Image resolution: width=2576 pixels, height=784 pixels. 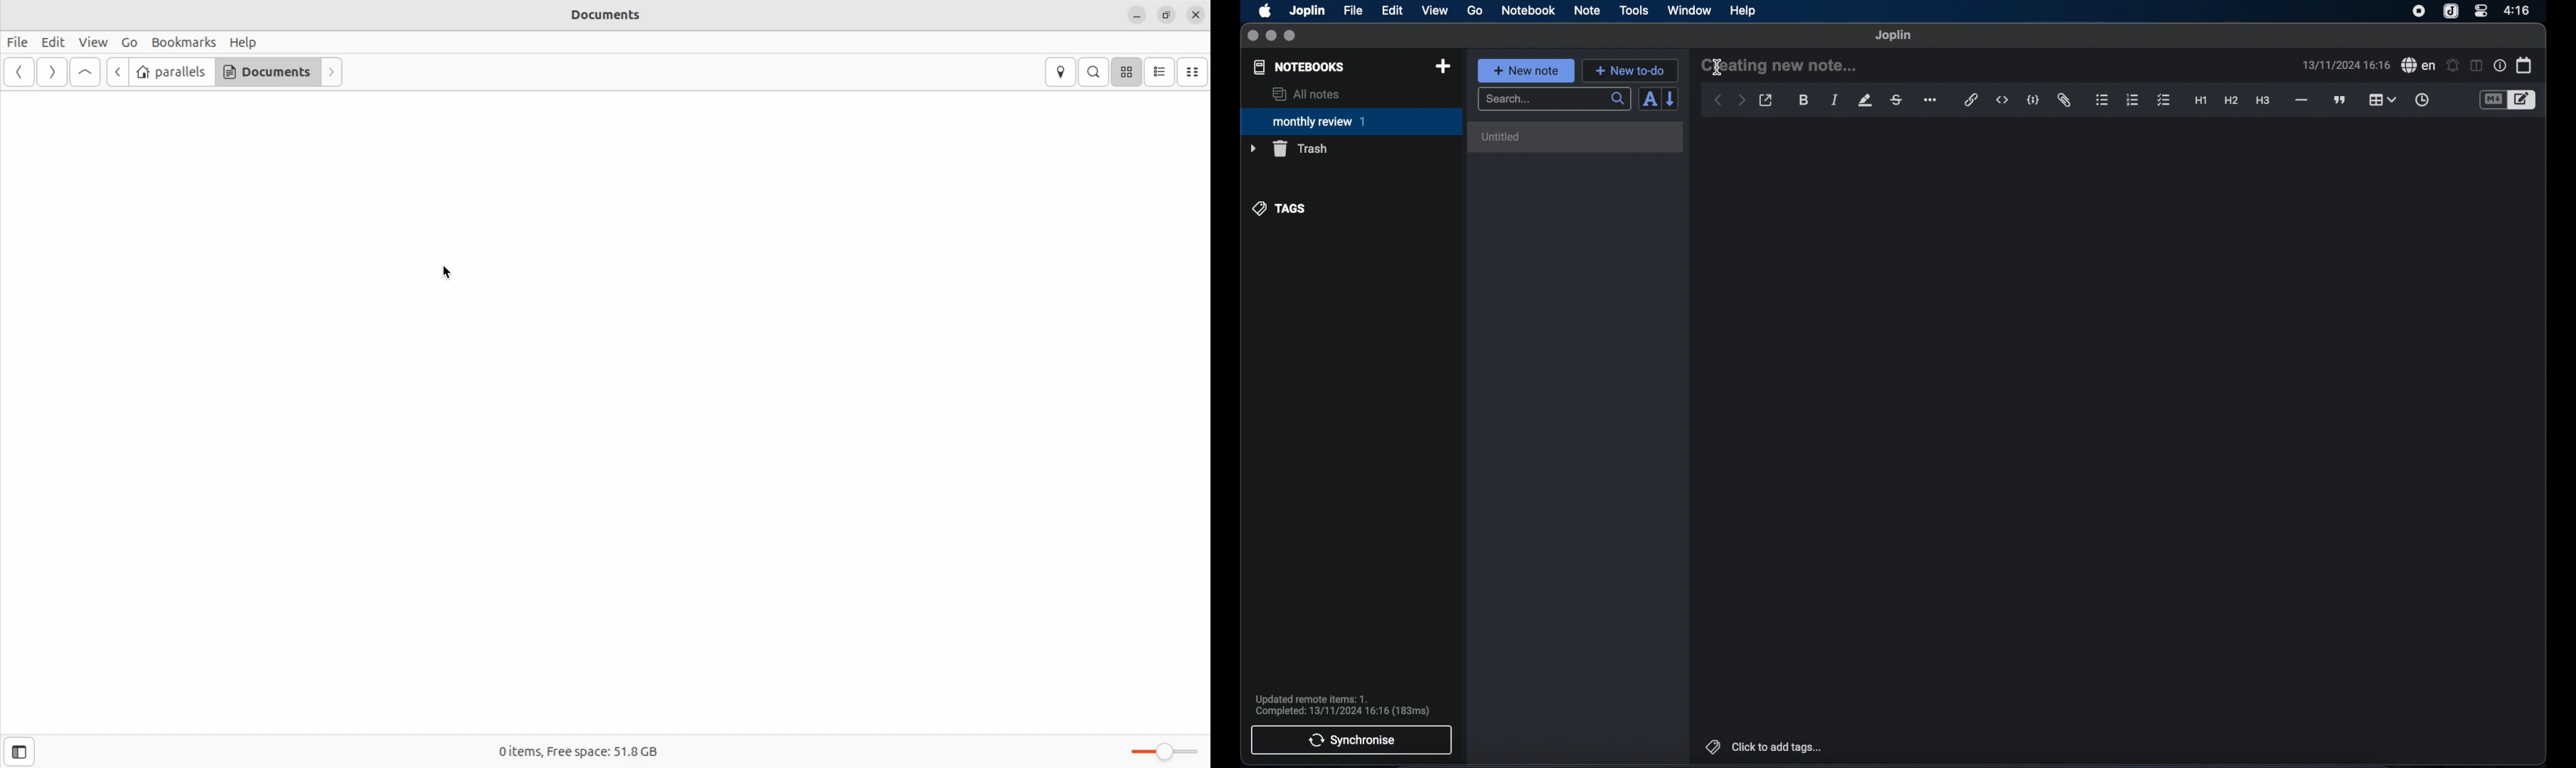 I want to click on maximize, so click(x=1291, y=36).